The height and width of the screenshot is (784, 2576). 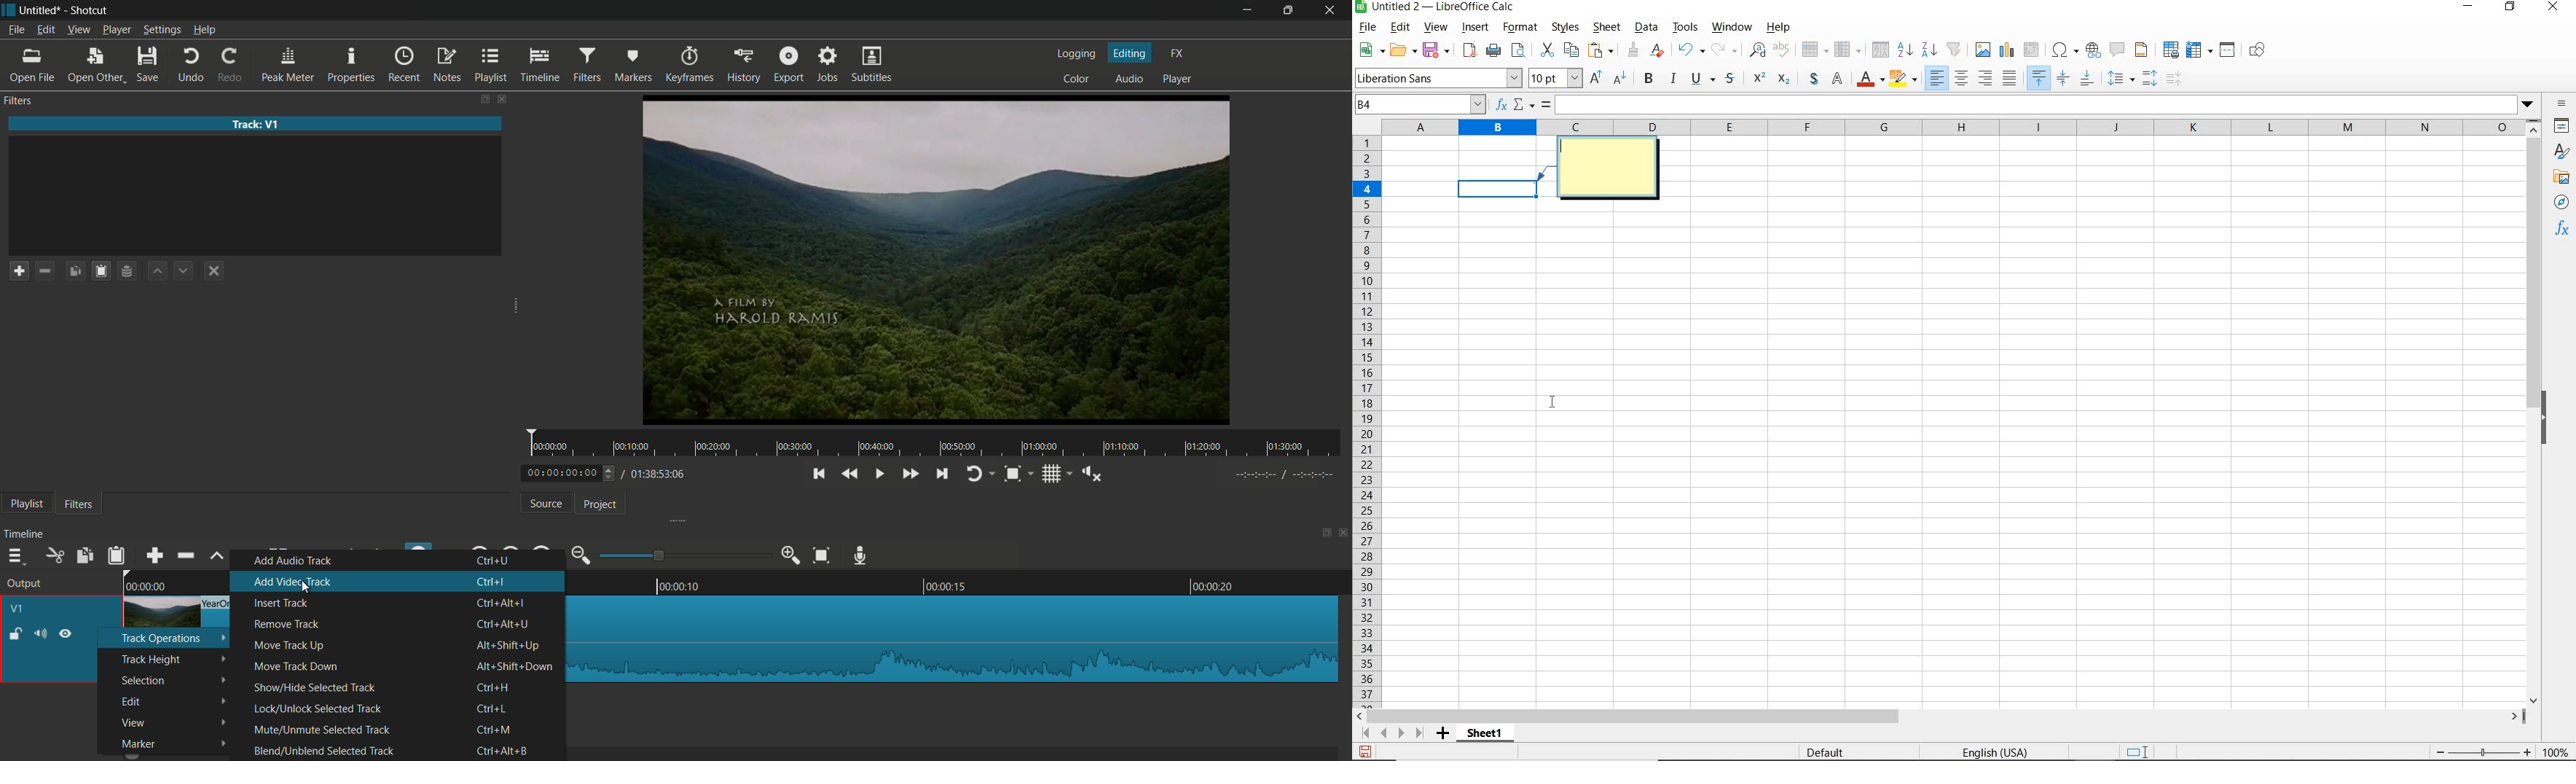 What do you see at coordinates (1986, 79) in the screenshot?
I see `Align right` at bounding box center [1986, 79].